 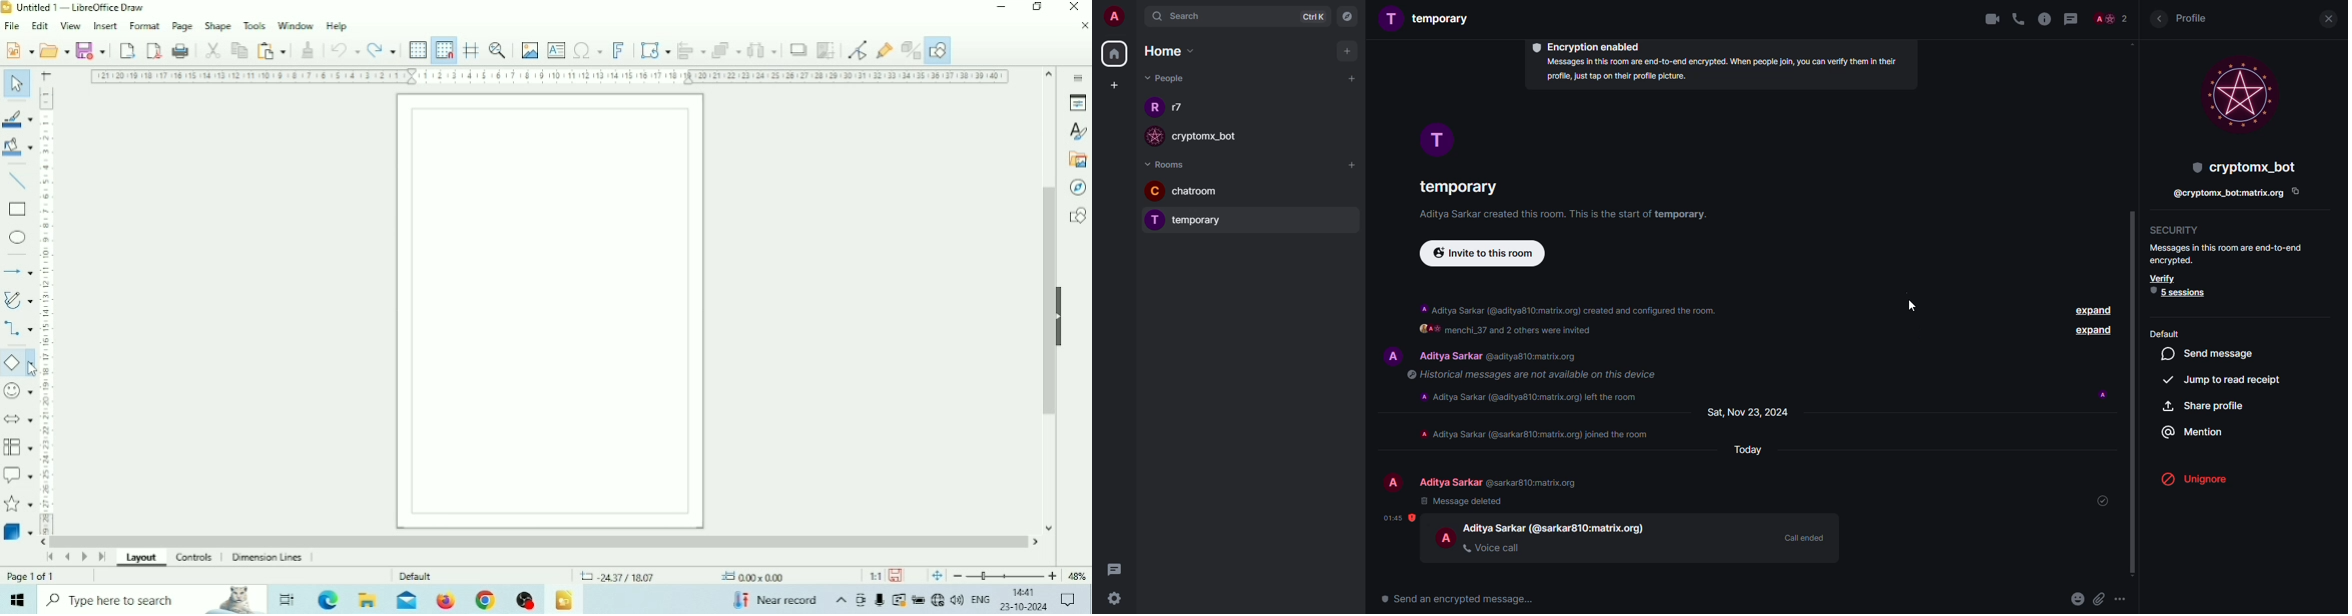 I want to click on Insert, so click(x=106, y=25).